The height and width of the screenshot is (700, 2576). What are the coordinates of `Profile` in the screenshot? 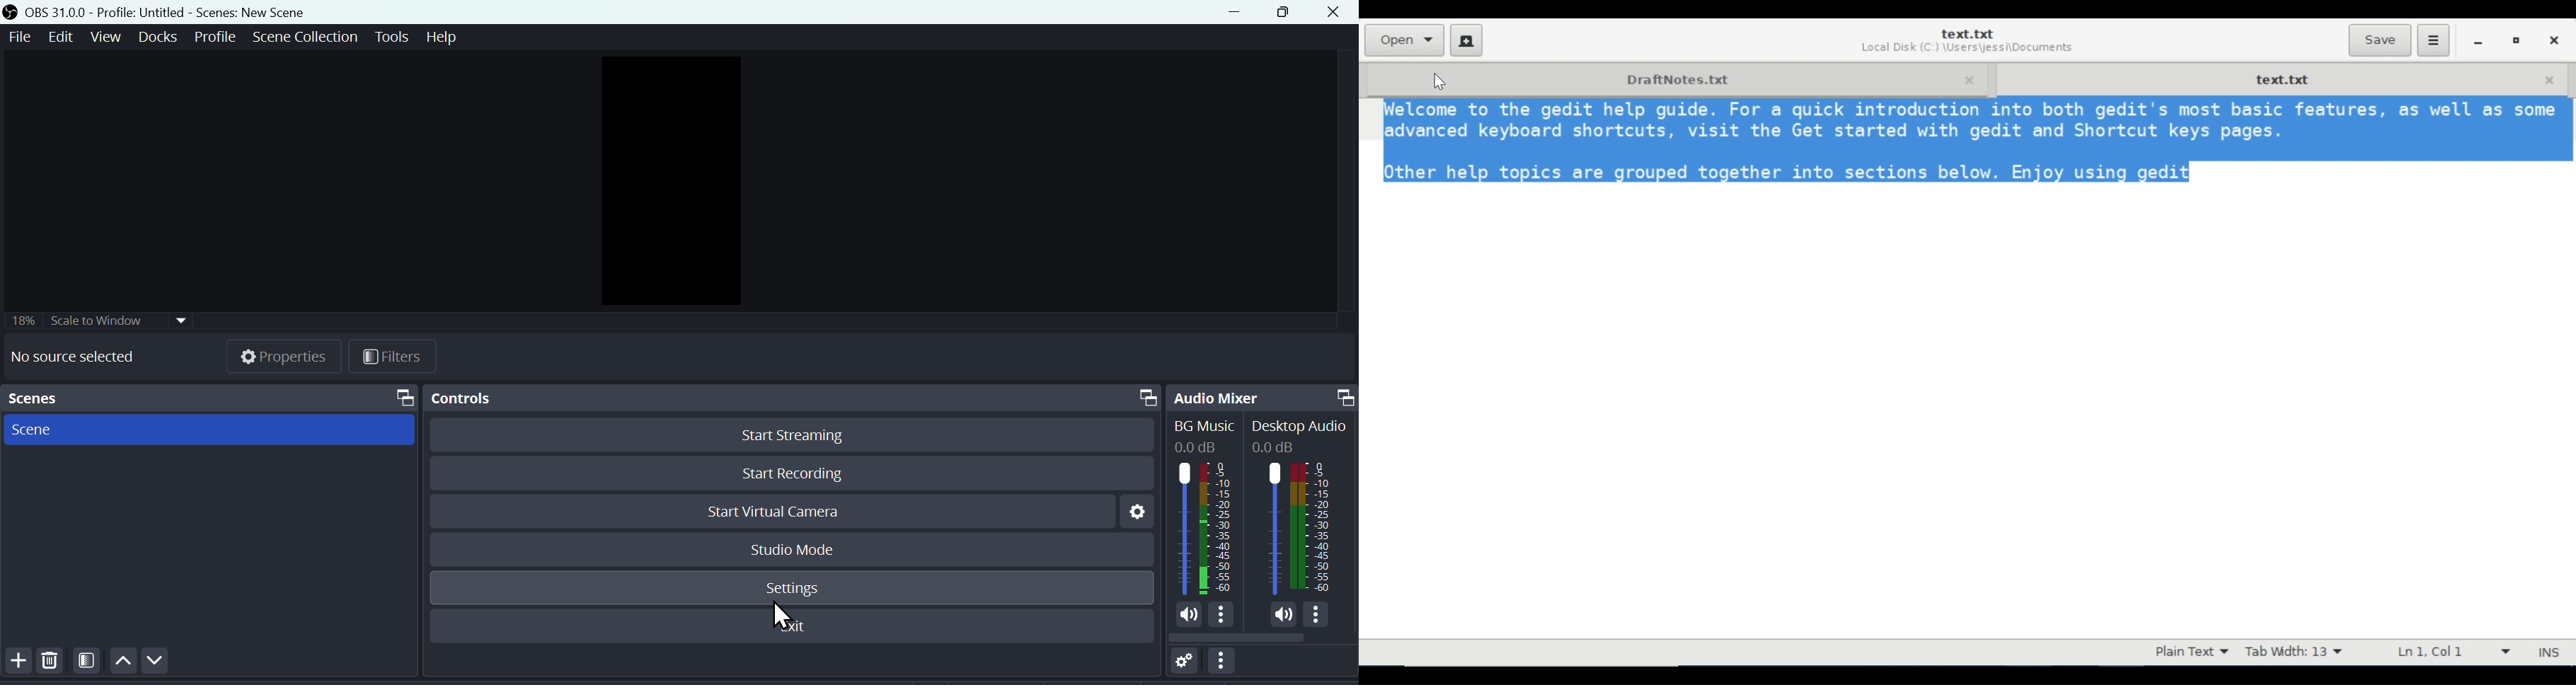 It's located at (213, 39).